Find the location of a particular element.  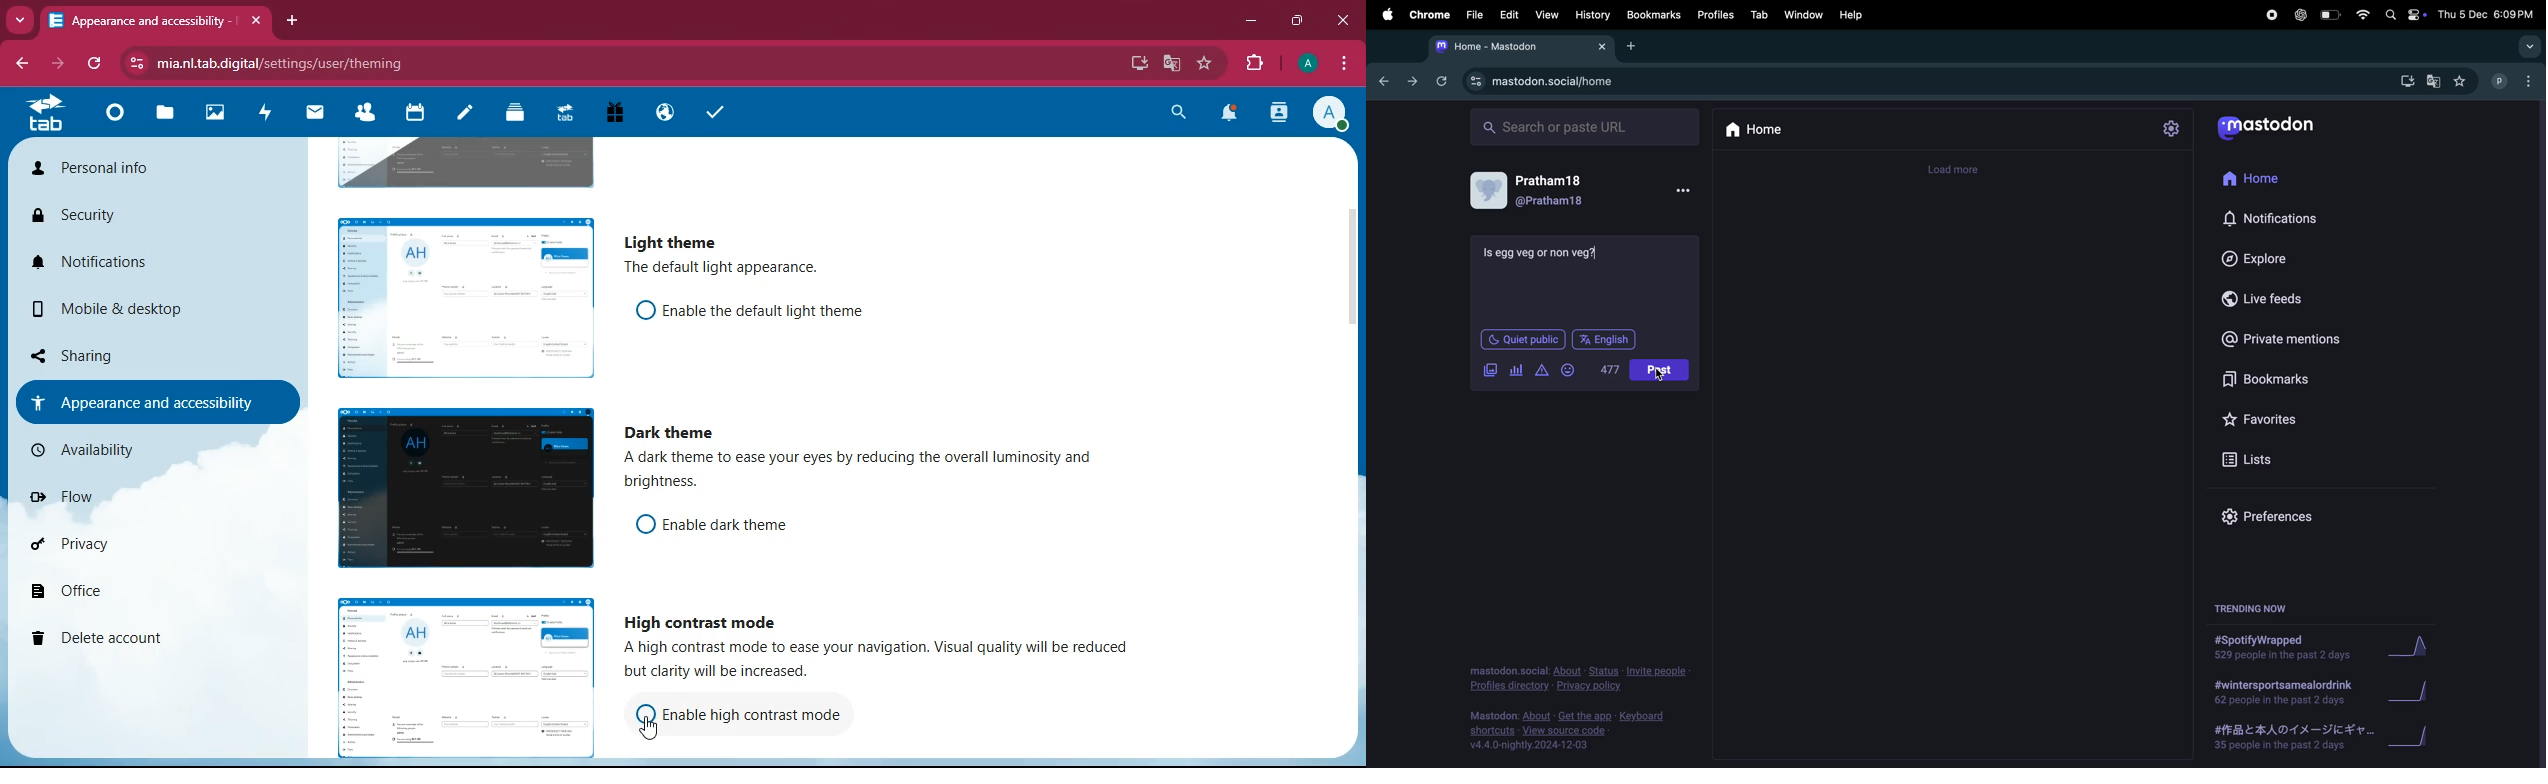

layers is located at coordinates (511, 115).